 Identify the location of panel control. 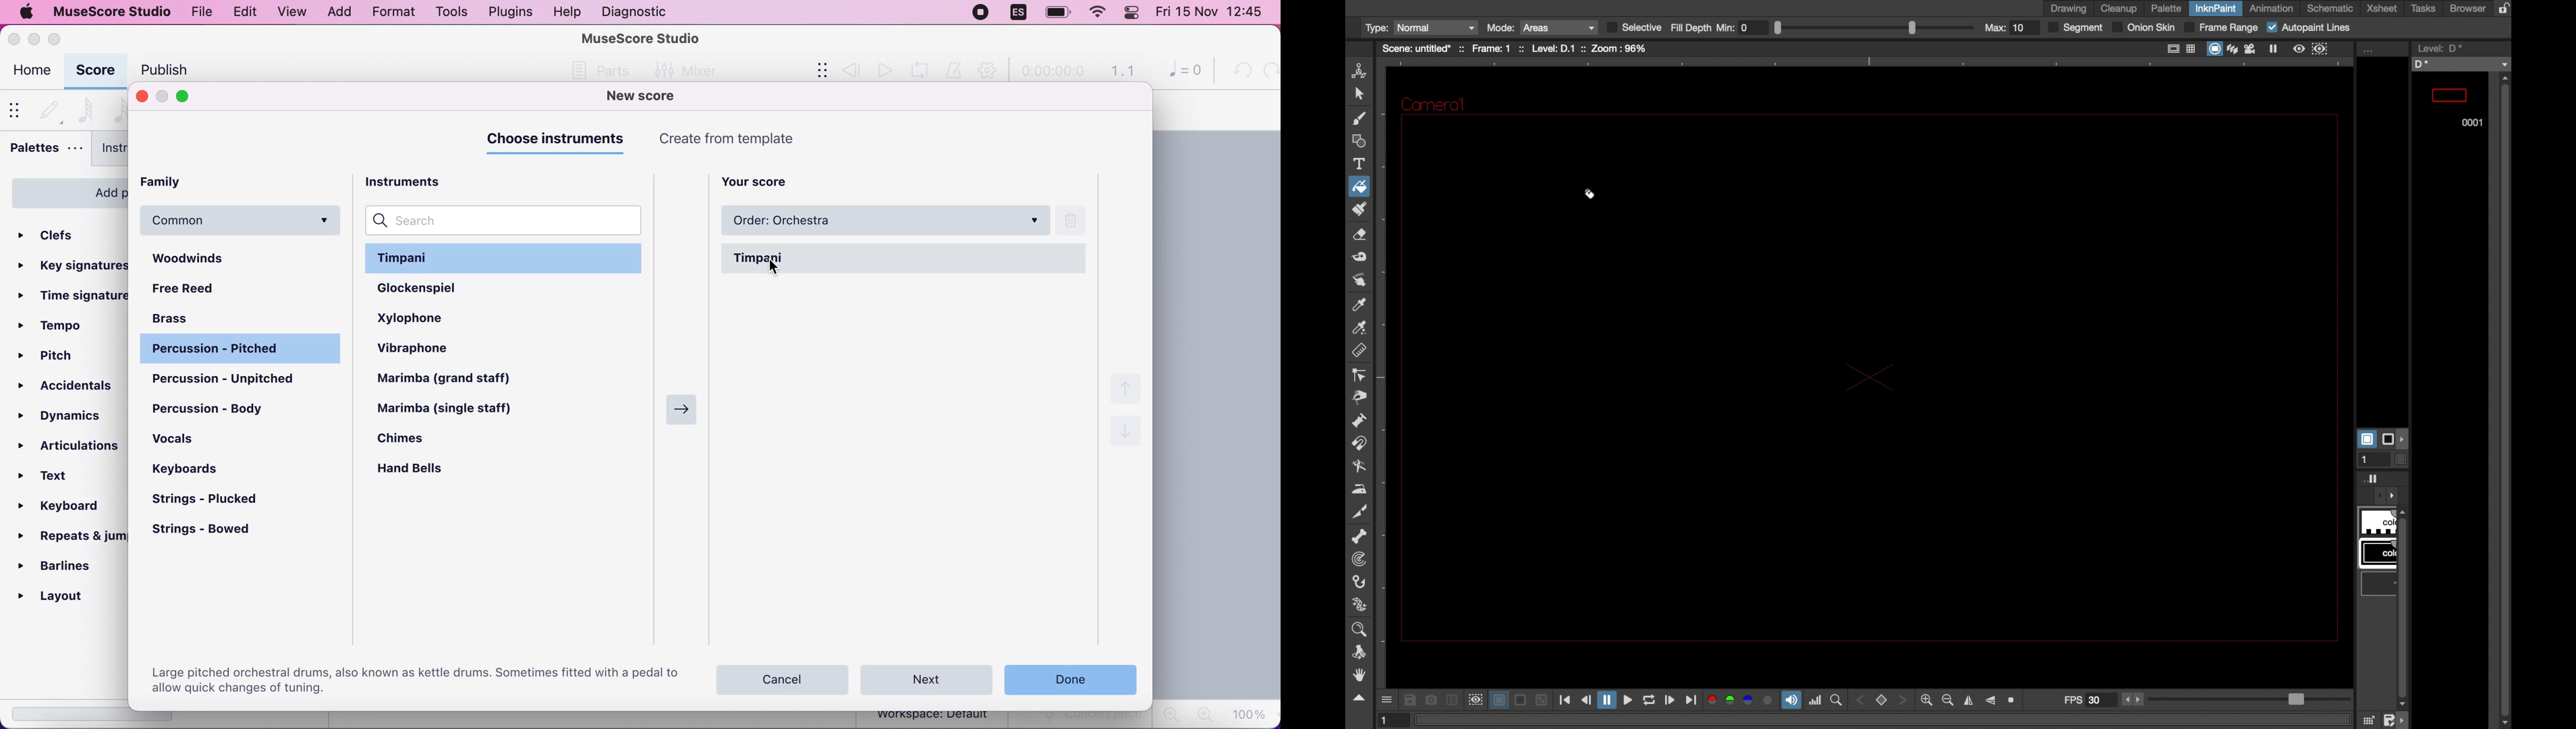
(1134, 13).